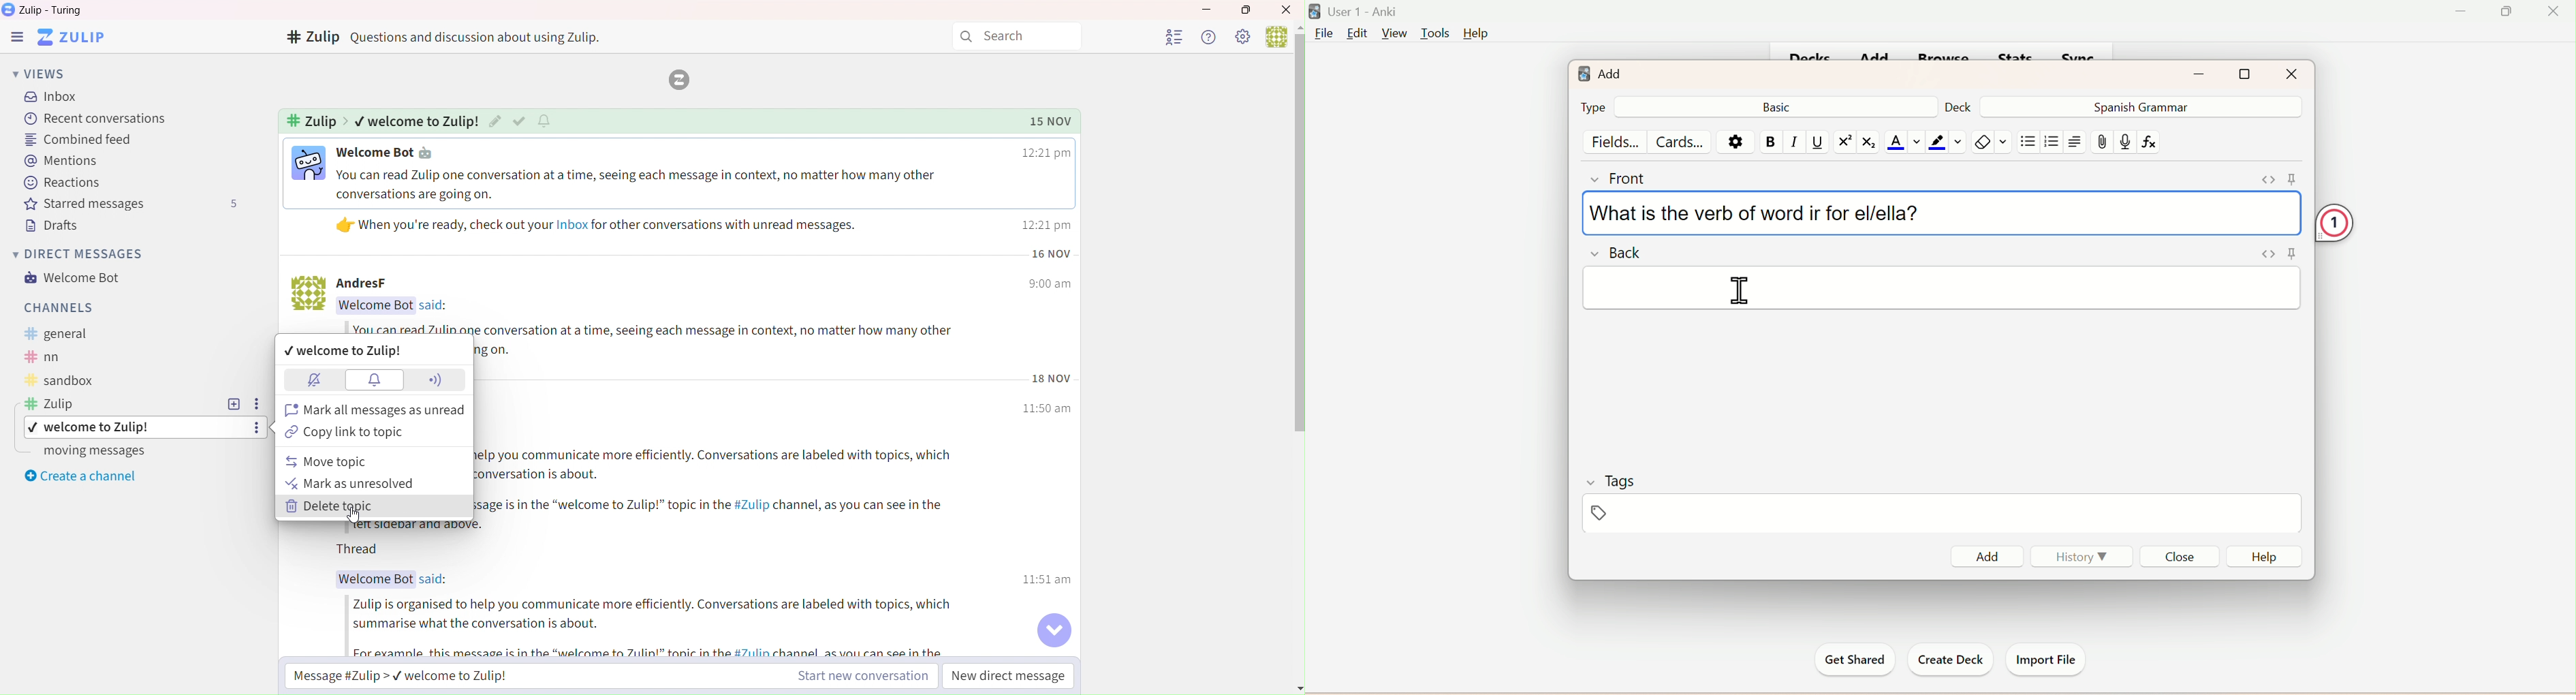 The image size is (2576, 700). I want to click on Time, so click(1050, 285).